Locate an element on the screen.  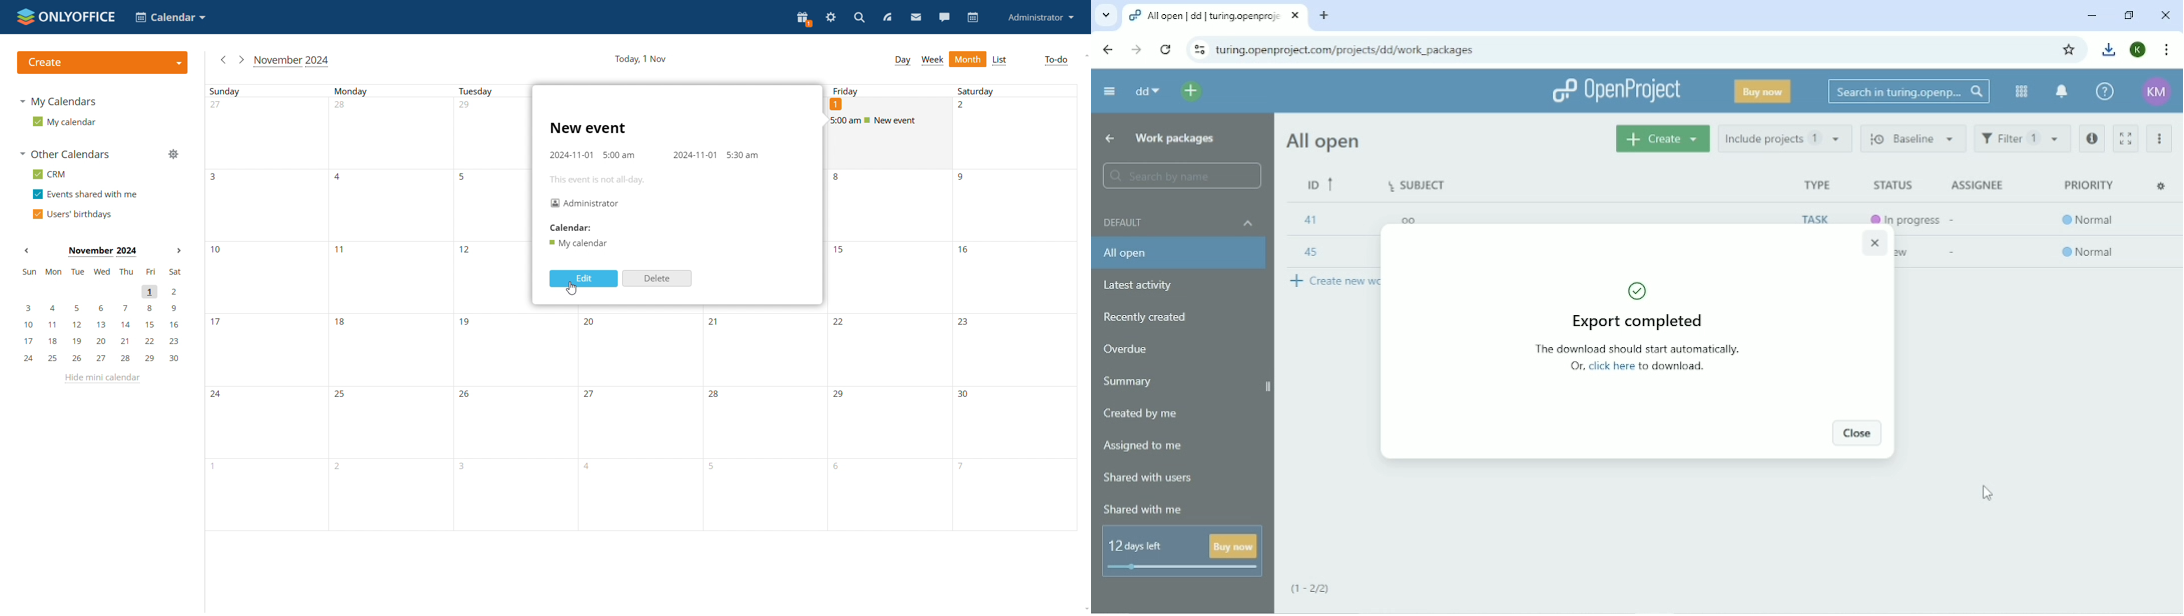
Shared with users is located at coordinates (1149, 480).